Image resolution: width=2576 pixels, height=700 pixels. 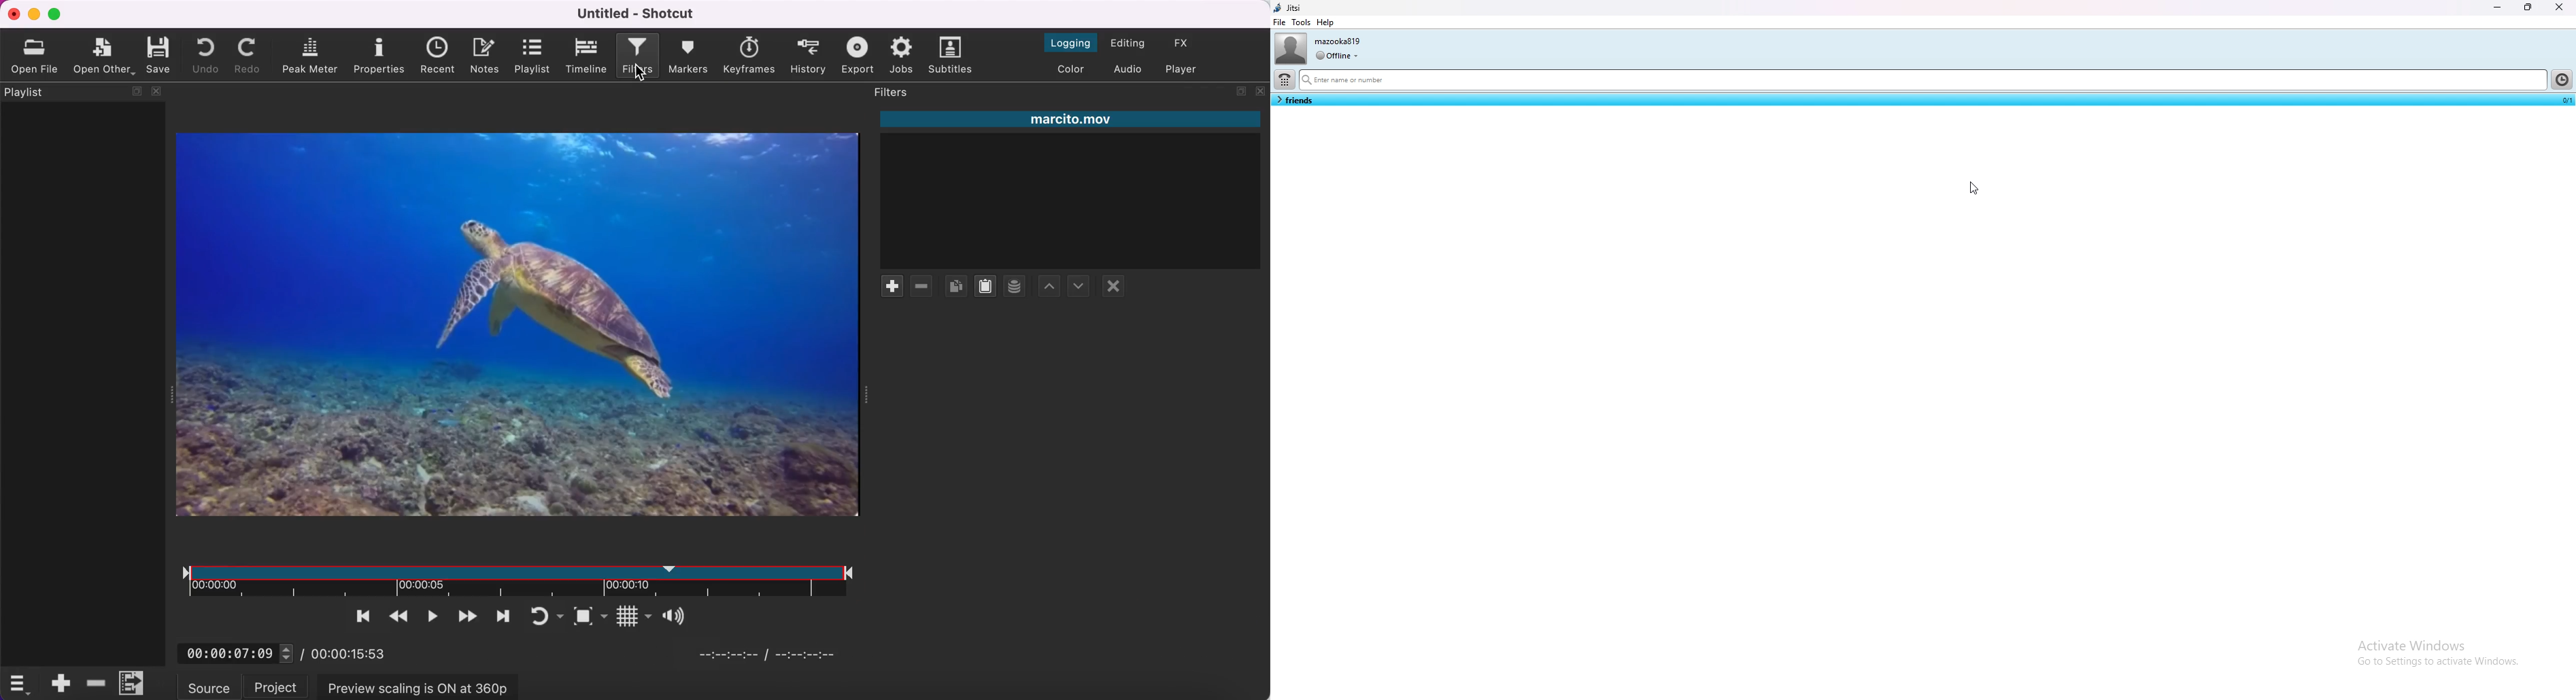 I want to click on append, so click(x=59, y=683).